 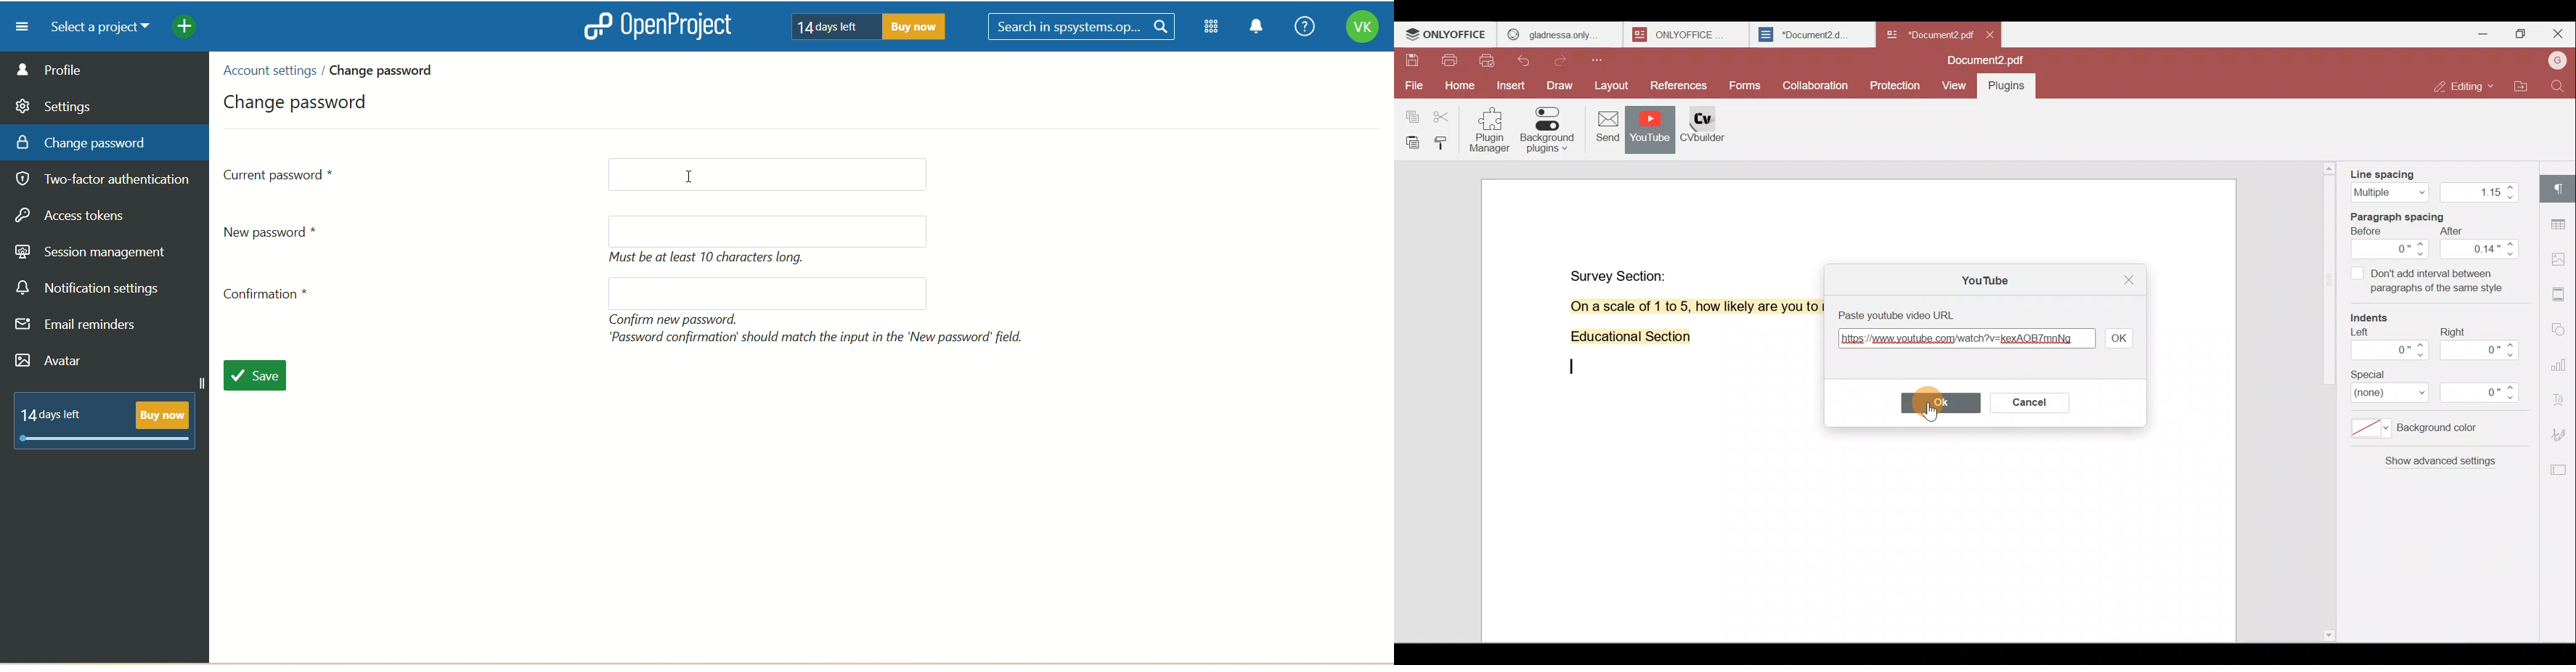 I want to click on Cut, so click(x=1446, y=113).